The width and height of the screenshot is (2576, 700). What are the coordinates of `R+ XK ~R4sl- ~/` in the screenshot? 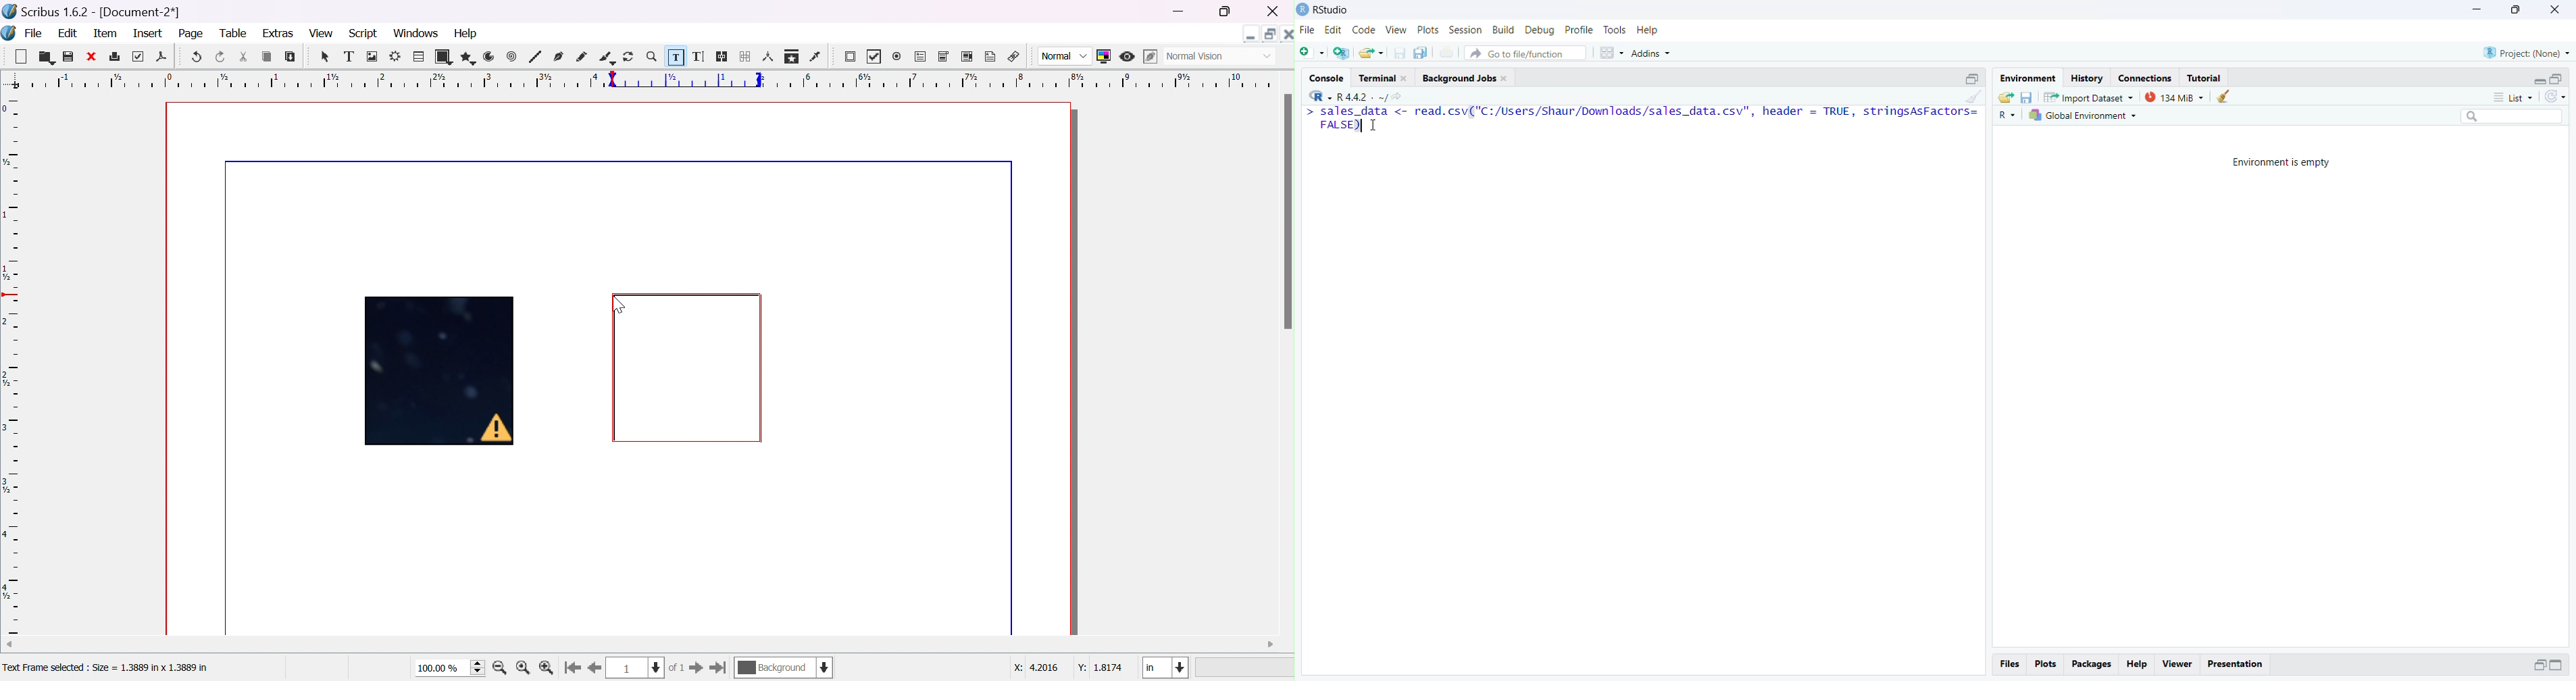 It's located at (1356, 97).